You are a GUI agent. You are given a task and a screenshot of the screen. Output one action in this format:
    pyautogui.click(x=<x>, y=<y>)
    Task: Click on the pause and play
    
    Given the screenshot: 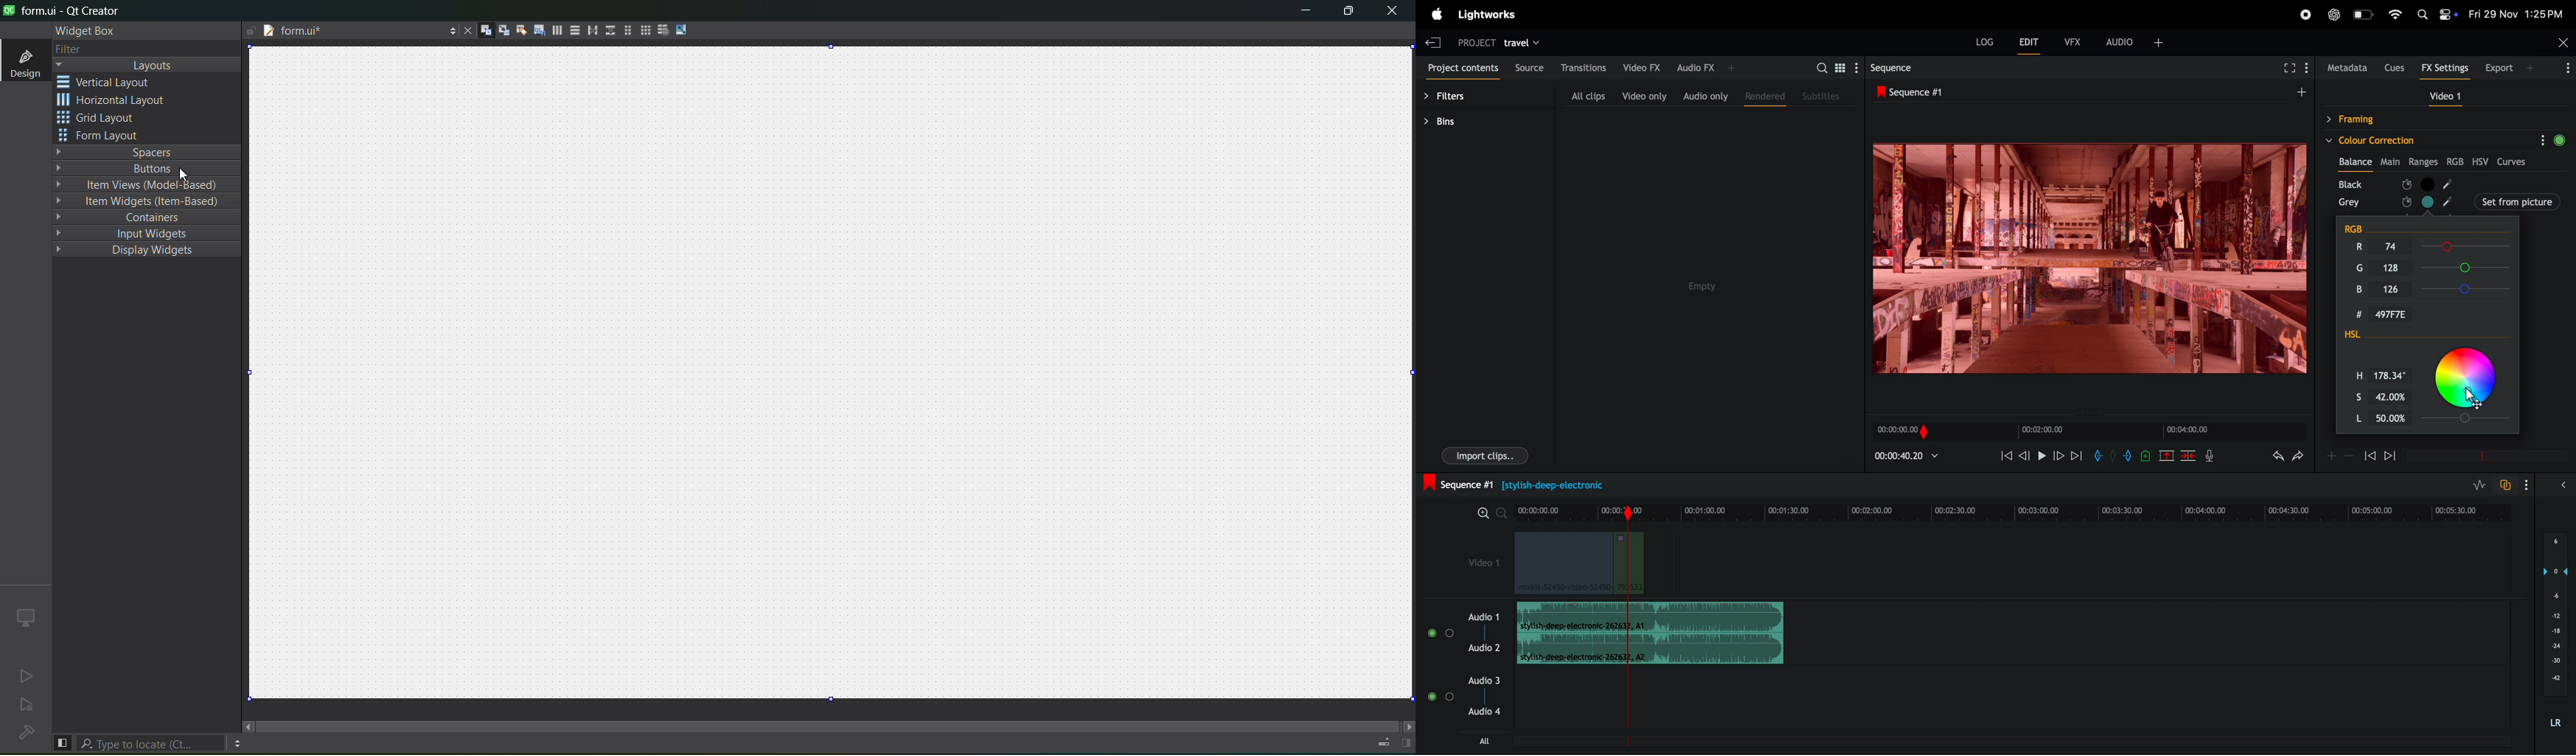 What is the action you would take?
    pyautogui.click(x=2045, y=456)
    